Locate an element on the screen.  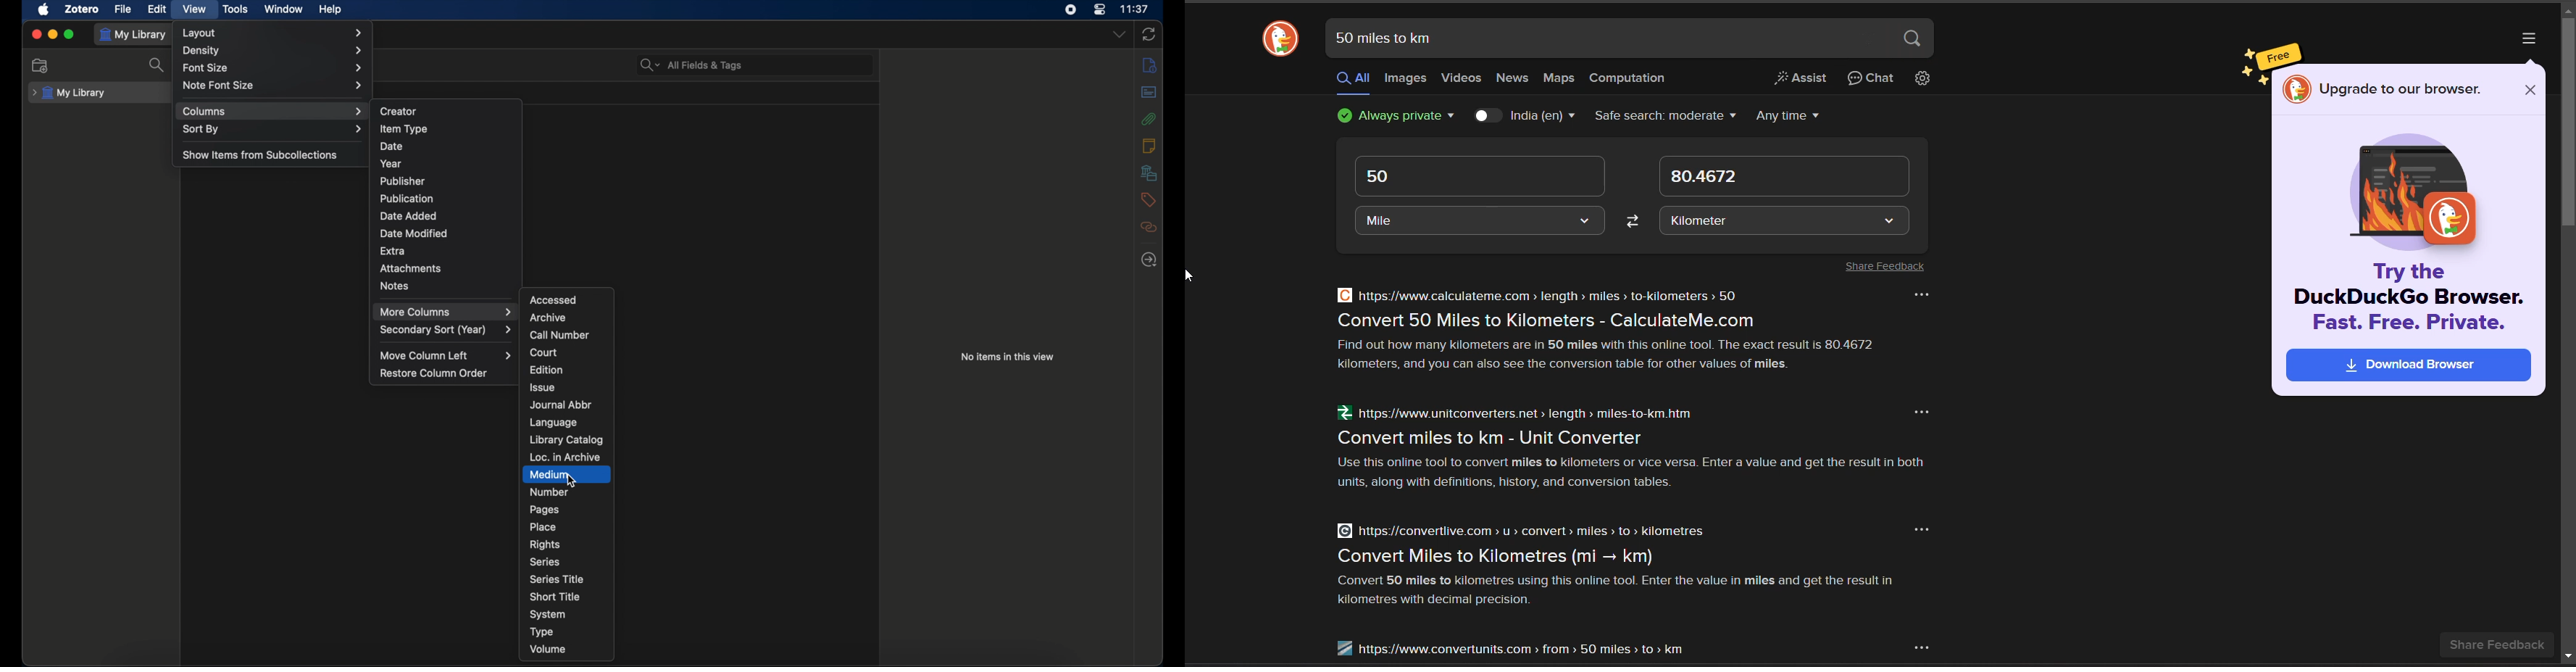
time is located at coordinates (1136, 9).